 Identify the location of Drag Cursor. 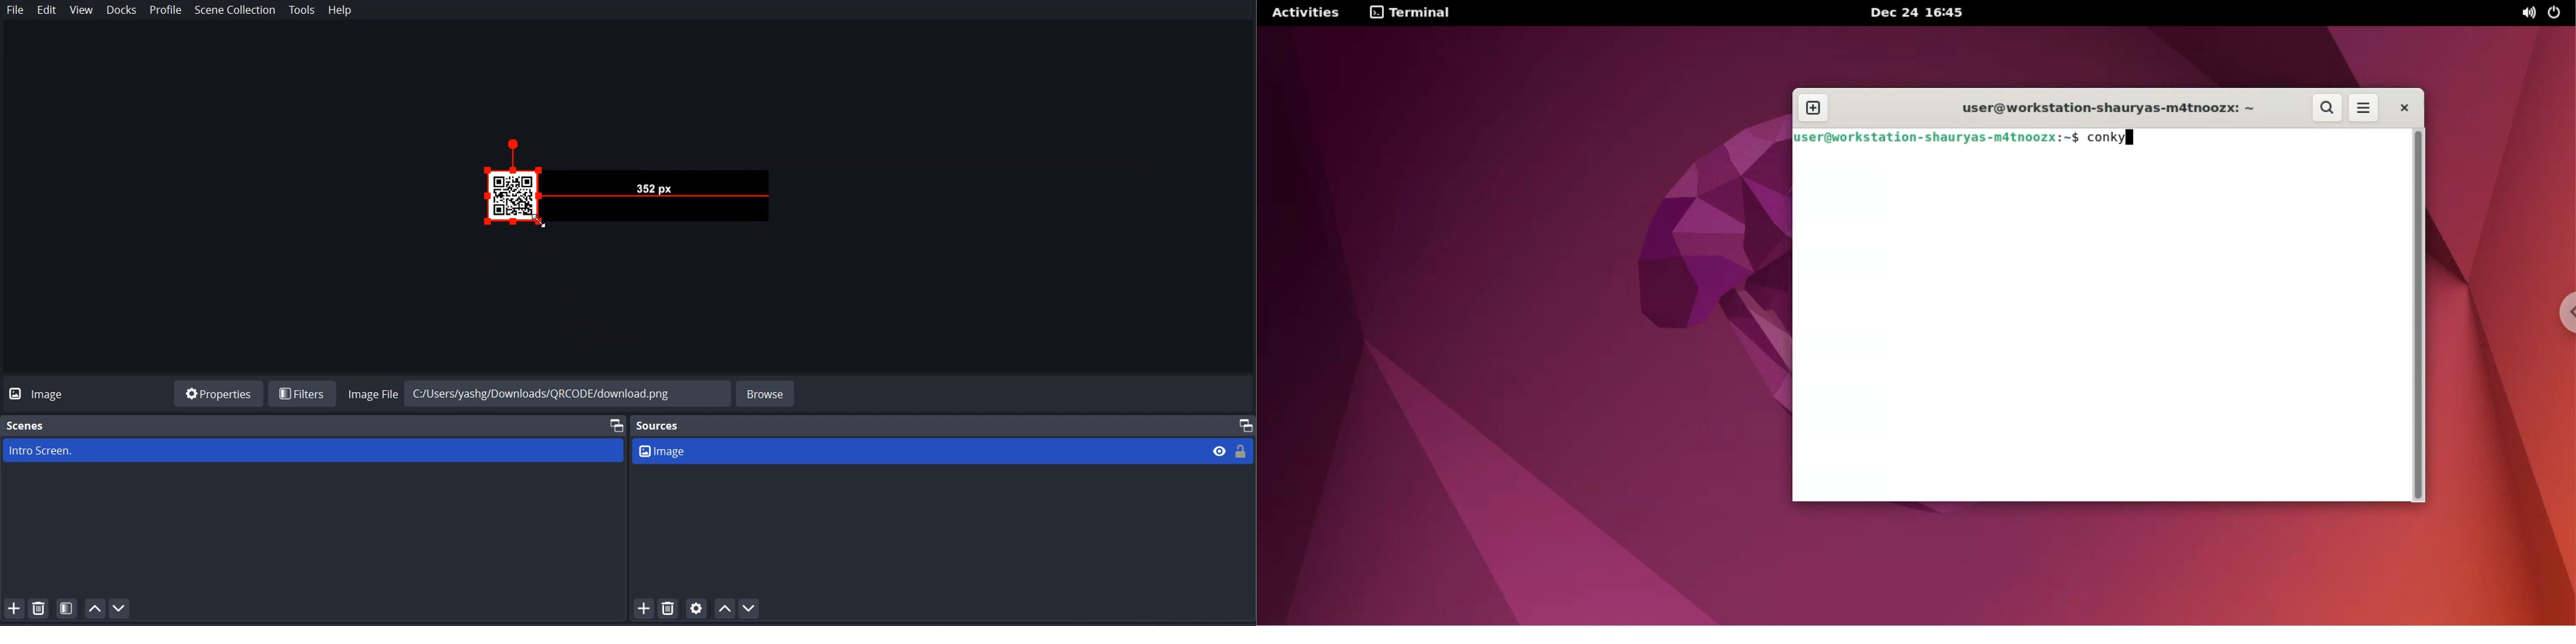
(539, 222).